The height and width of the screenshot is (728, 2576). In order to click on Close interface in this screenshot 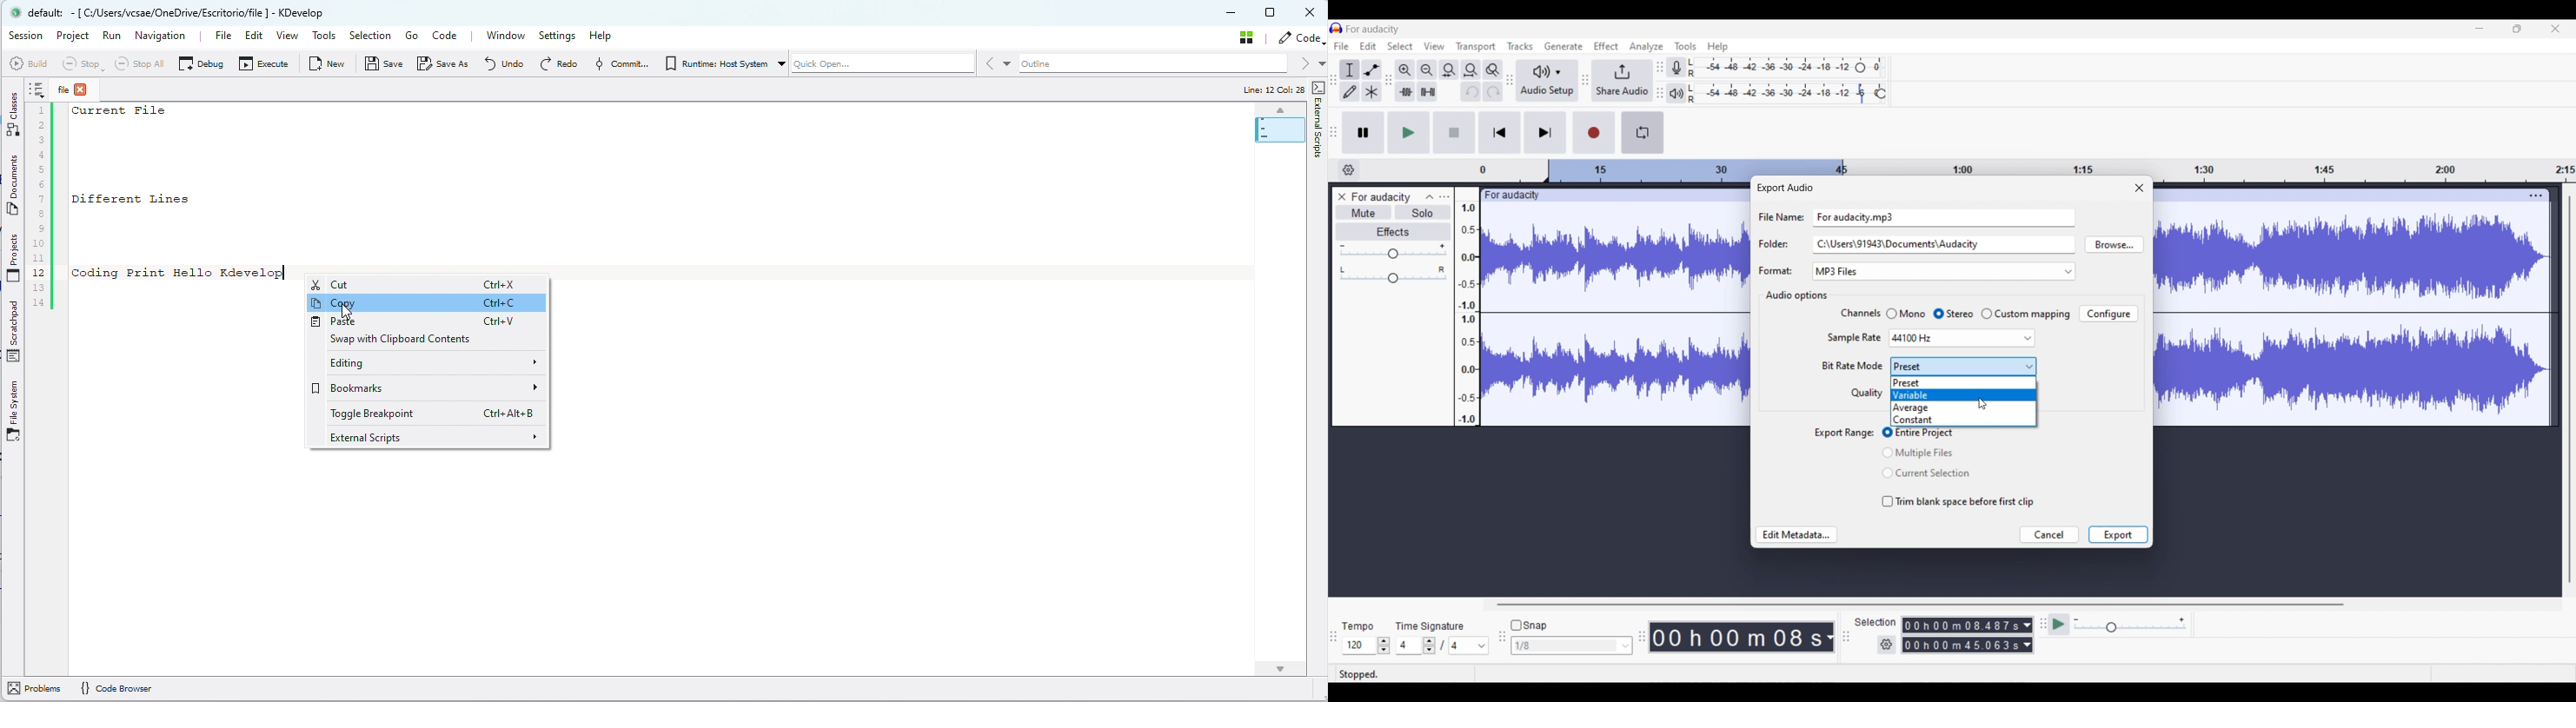, I will do `click(2556, 29)`.